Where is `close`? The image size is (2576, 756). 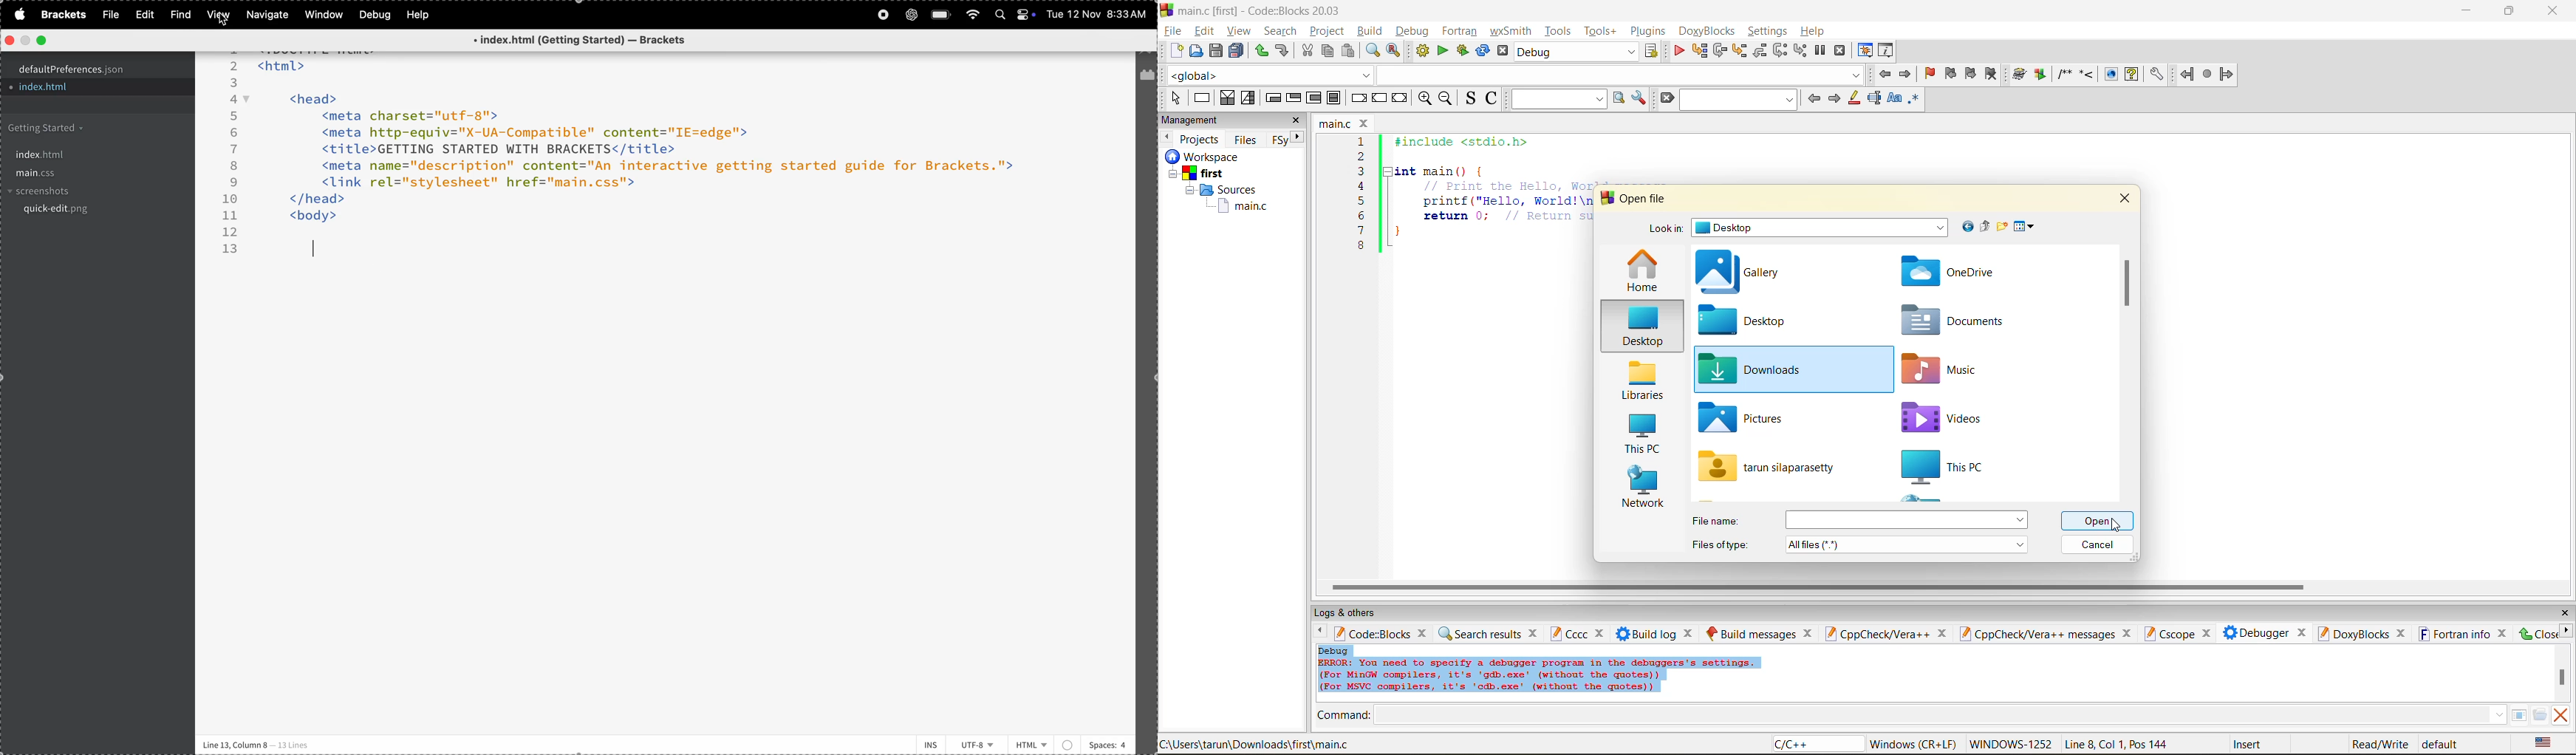
close is located at coordinates (2504, 633).